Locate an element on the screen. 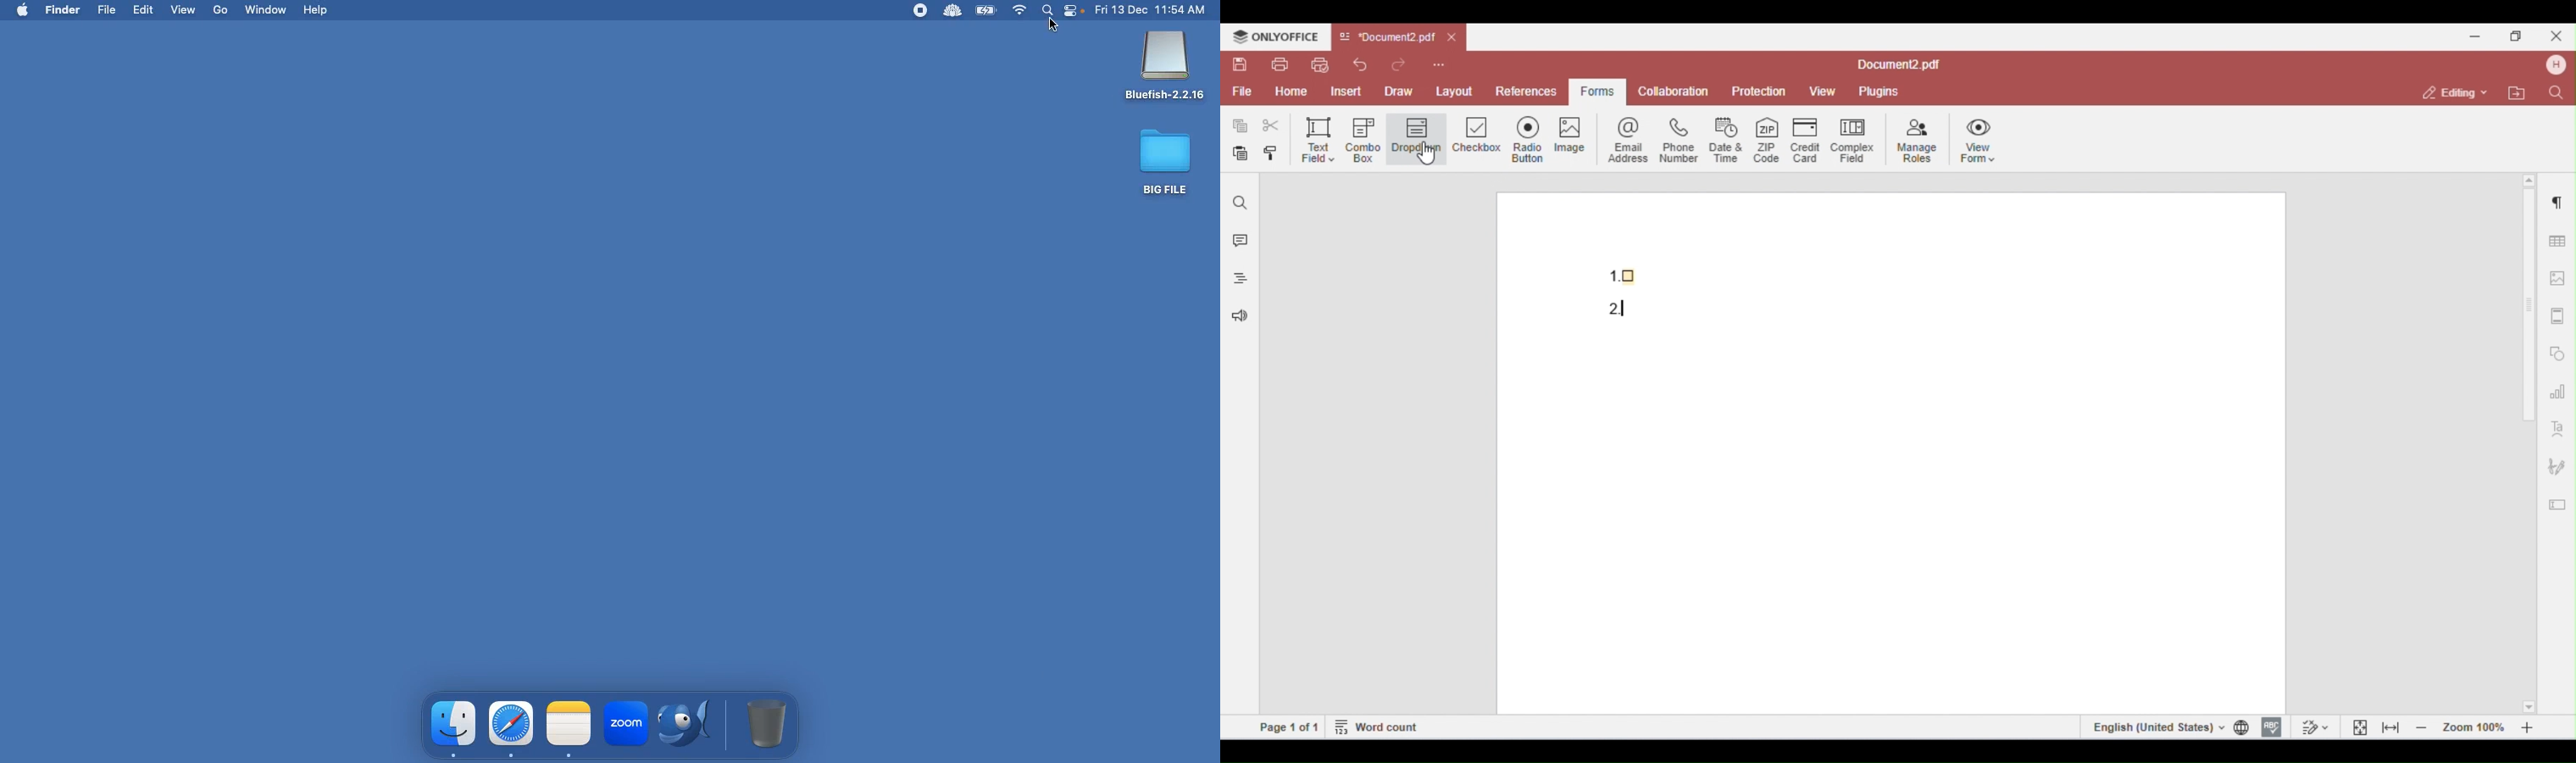 This screenshot has height=784, width=2576. Bluefish is located at coordinates (690, 726).